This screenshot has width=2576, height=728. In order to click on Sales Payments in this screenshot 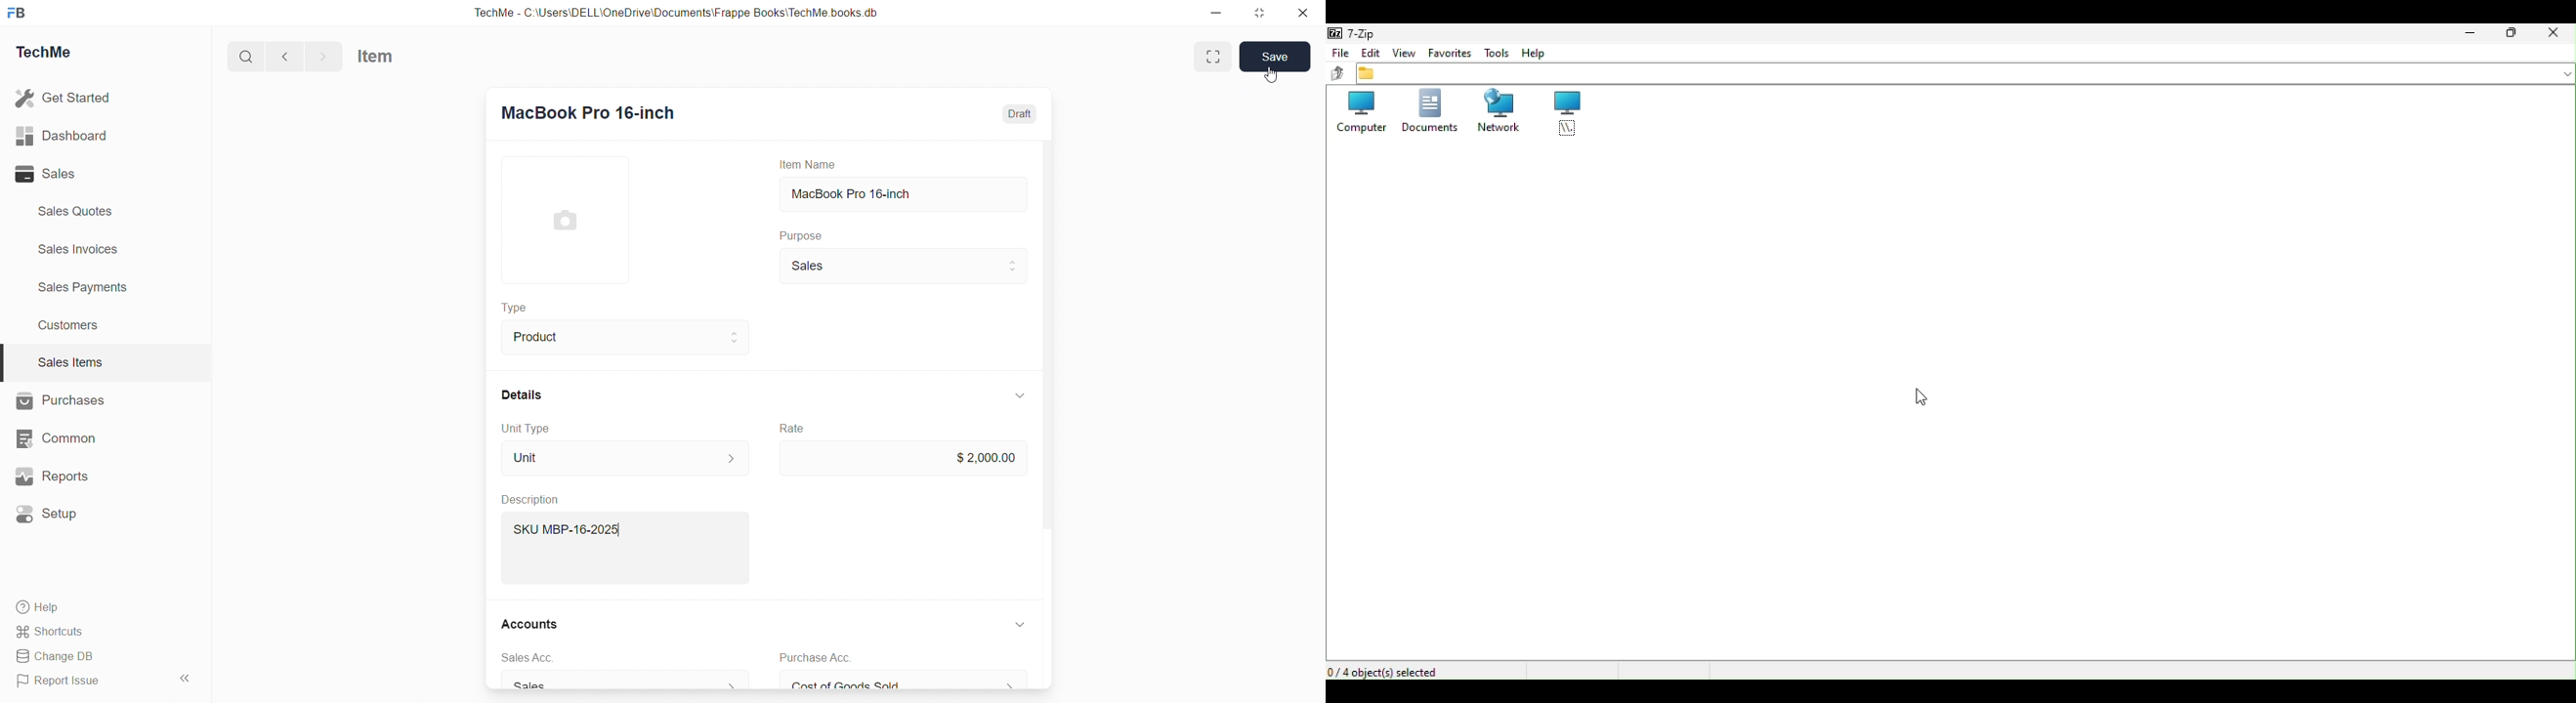, I will do `click(84, 287)`.